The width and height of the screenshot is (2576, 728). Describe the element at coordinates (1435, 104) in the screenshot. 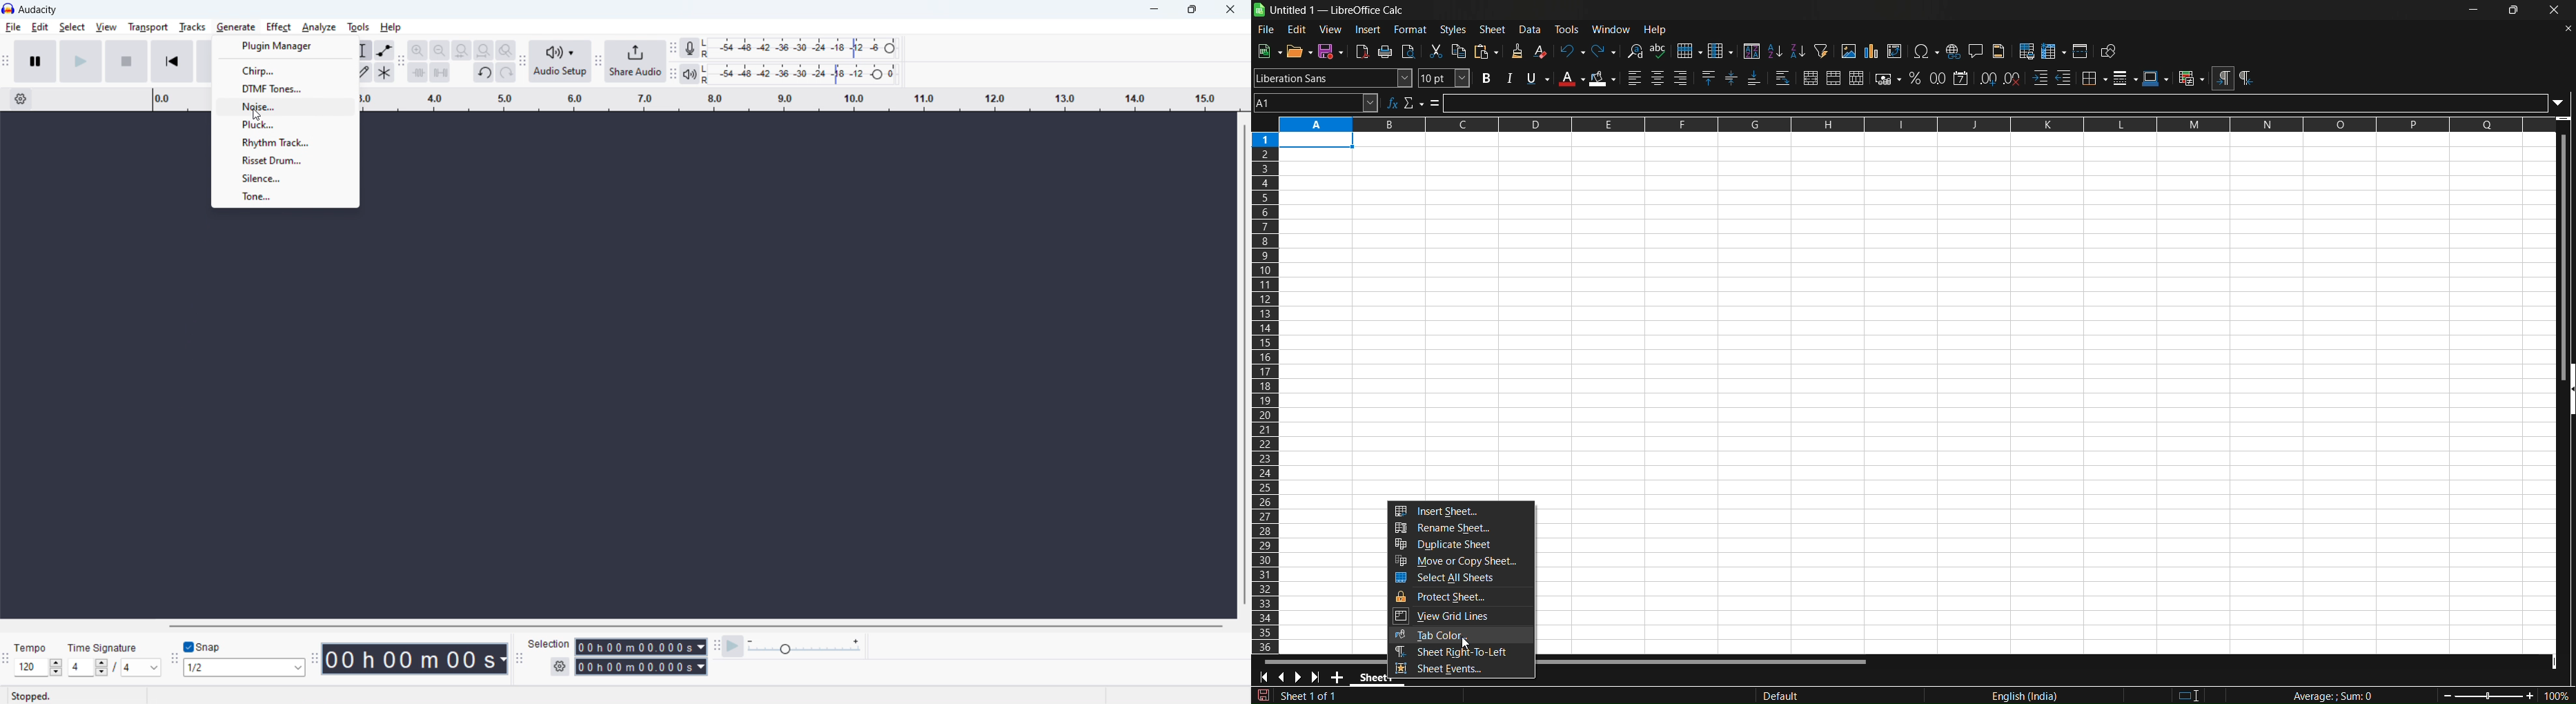

I see `formula` at that location.